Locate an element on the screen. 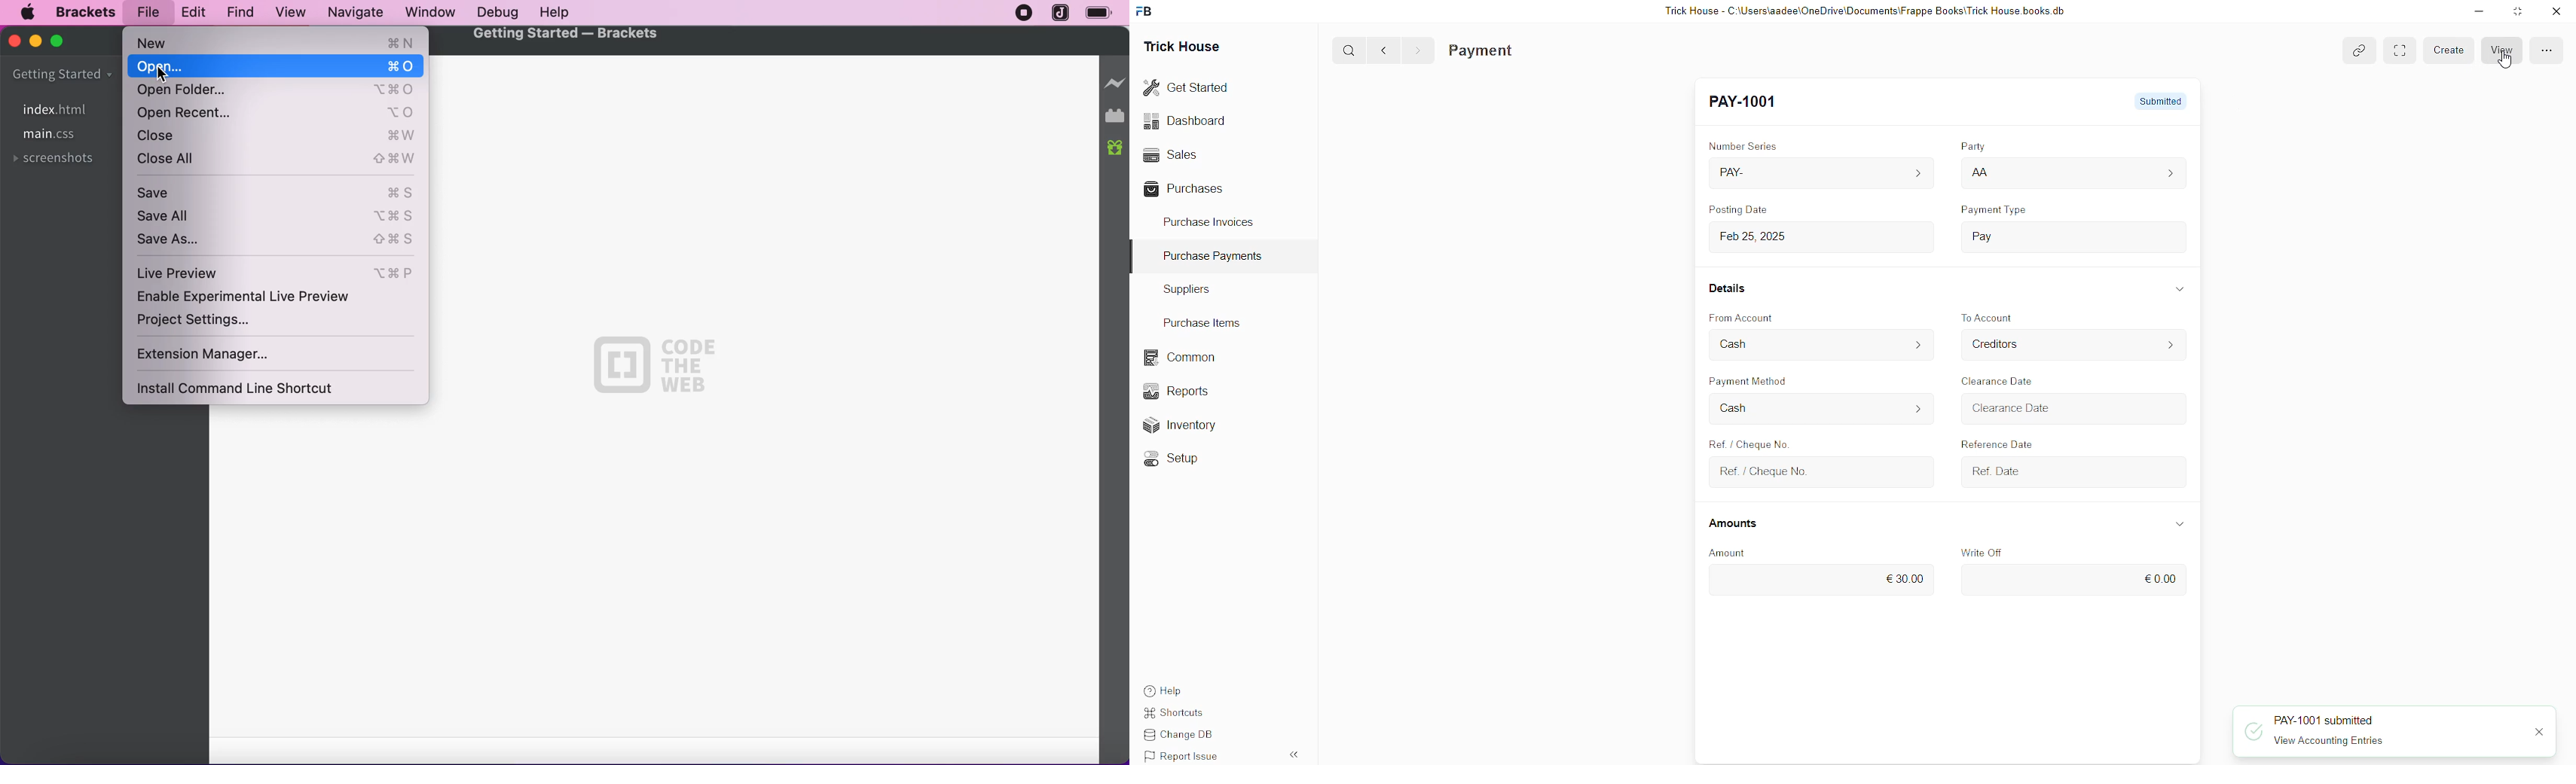 The height and width of the screenshot is (784, 2576). cursor is located at coordinates (161, 74).